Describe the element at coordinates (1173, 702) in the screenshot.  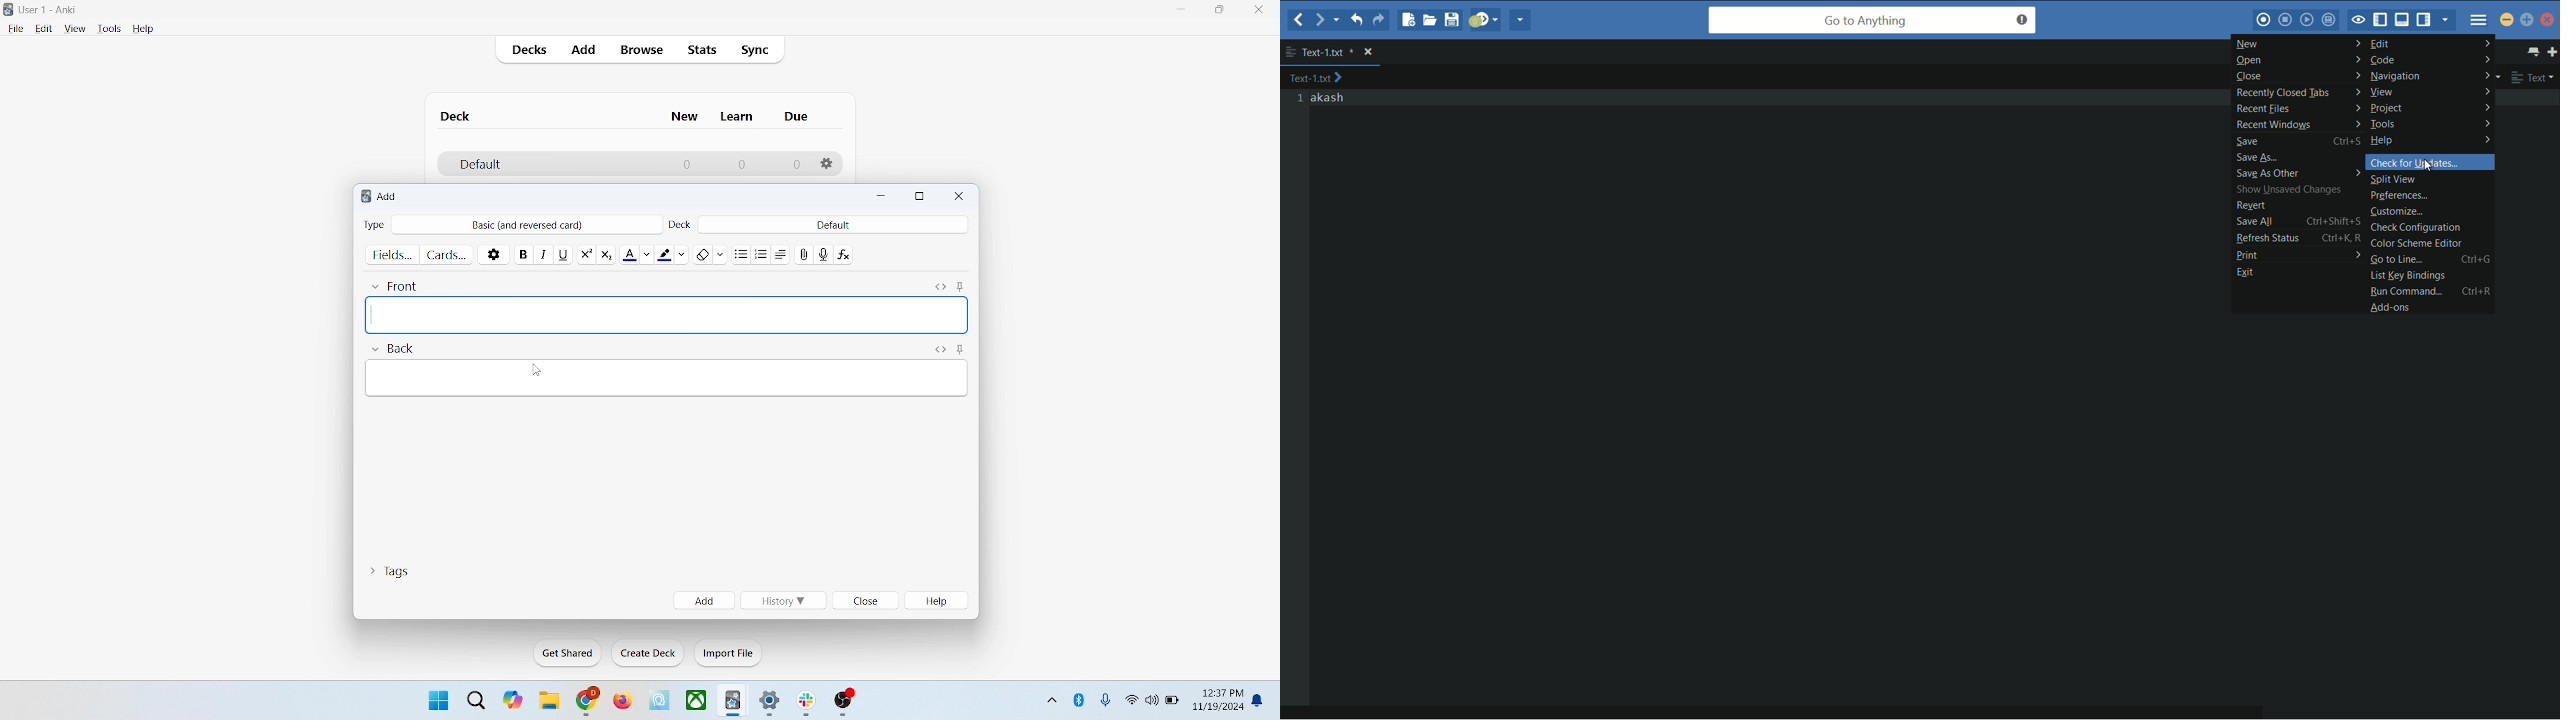
I see `battery` at that location.